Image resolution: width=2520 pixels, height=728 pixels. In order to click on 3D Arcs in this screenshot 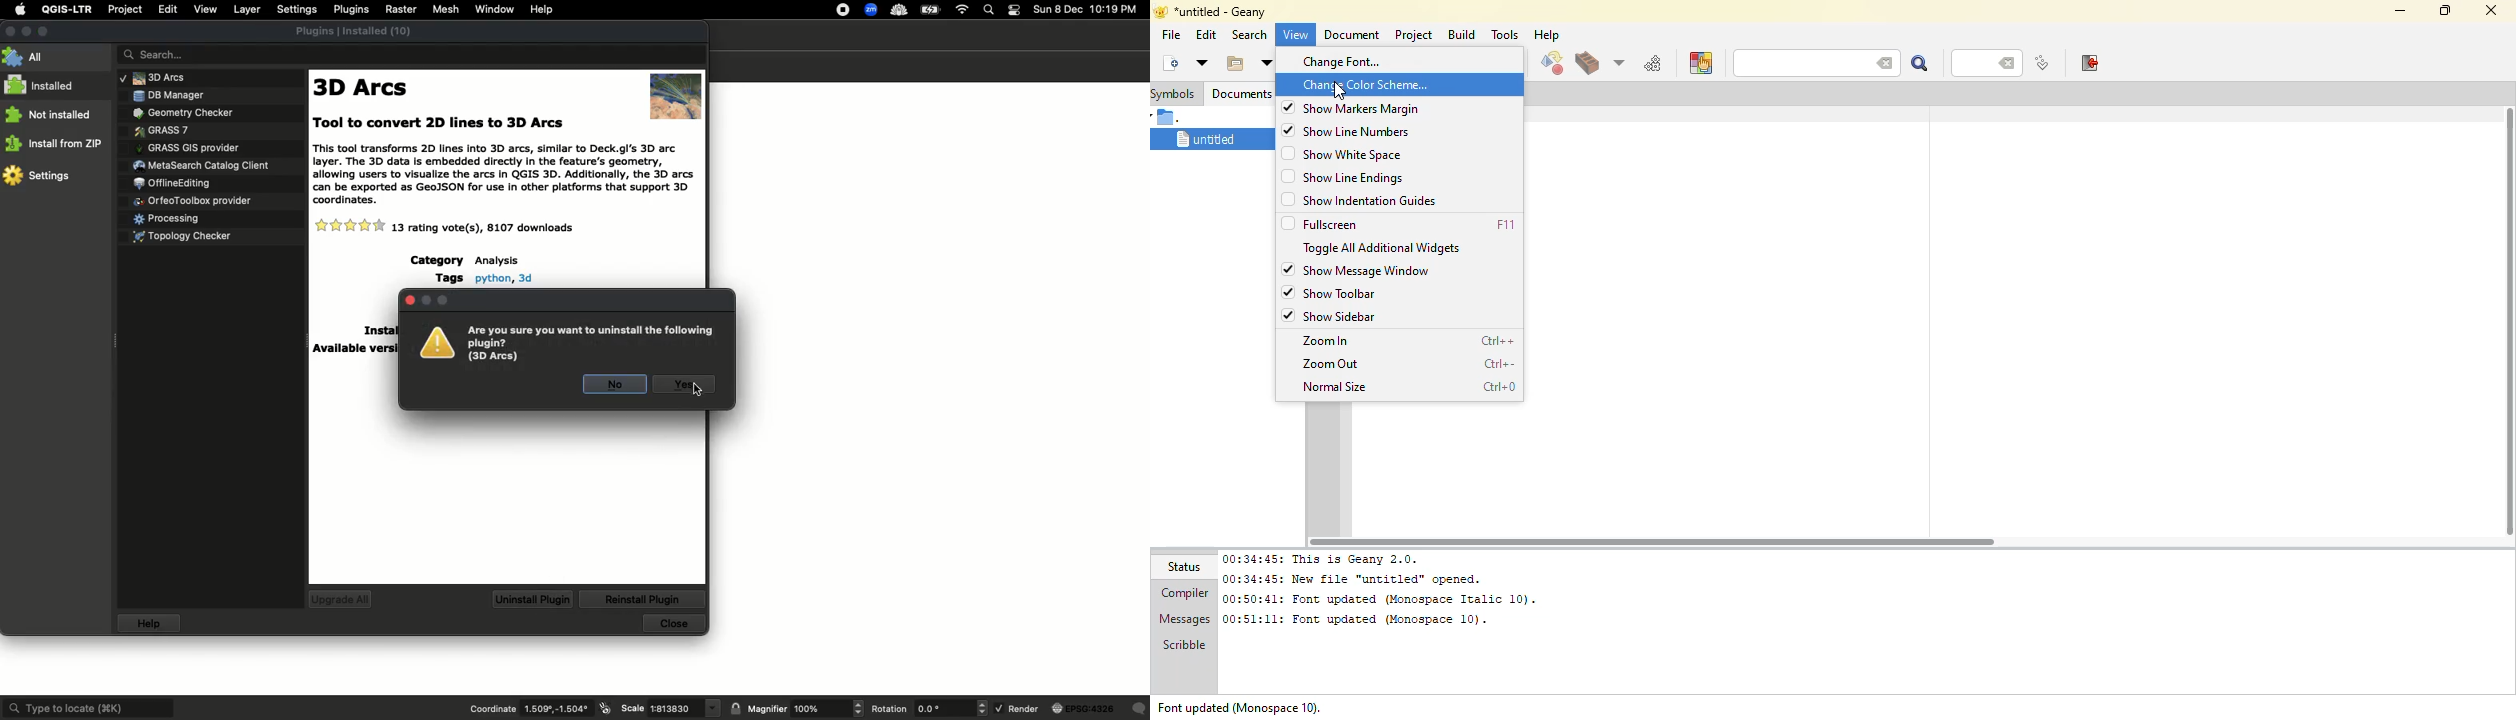, I will do `click(365, 86)`.